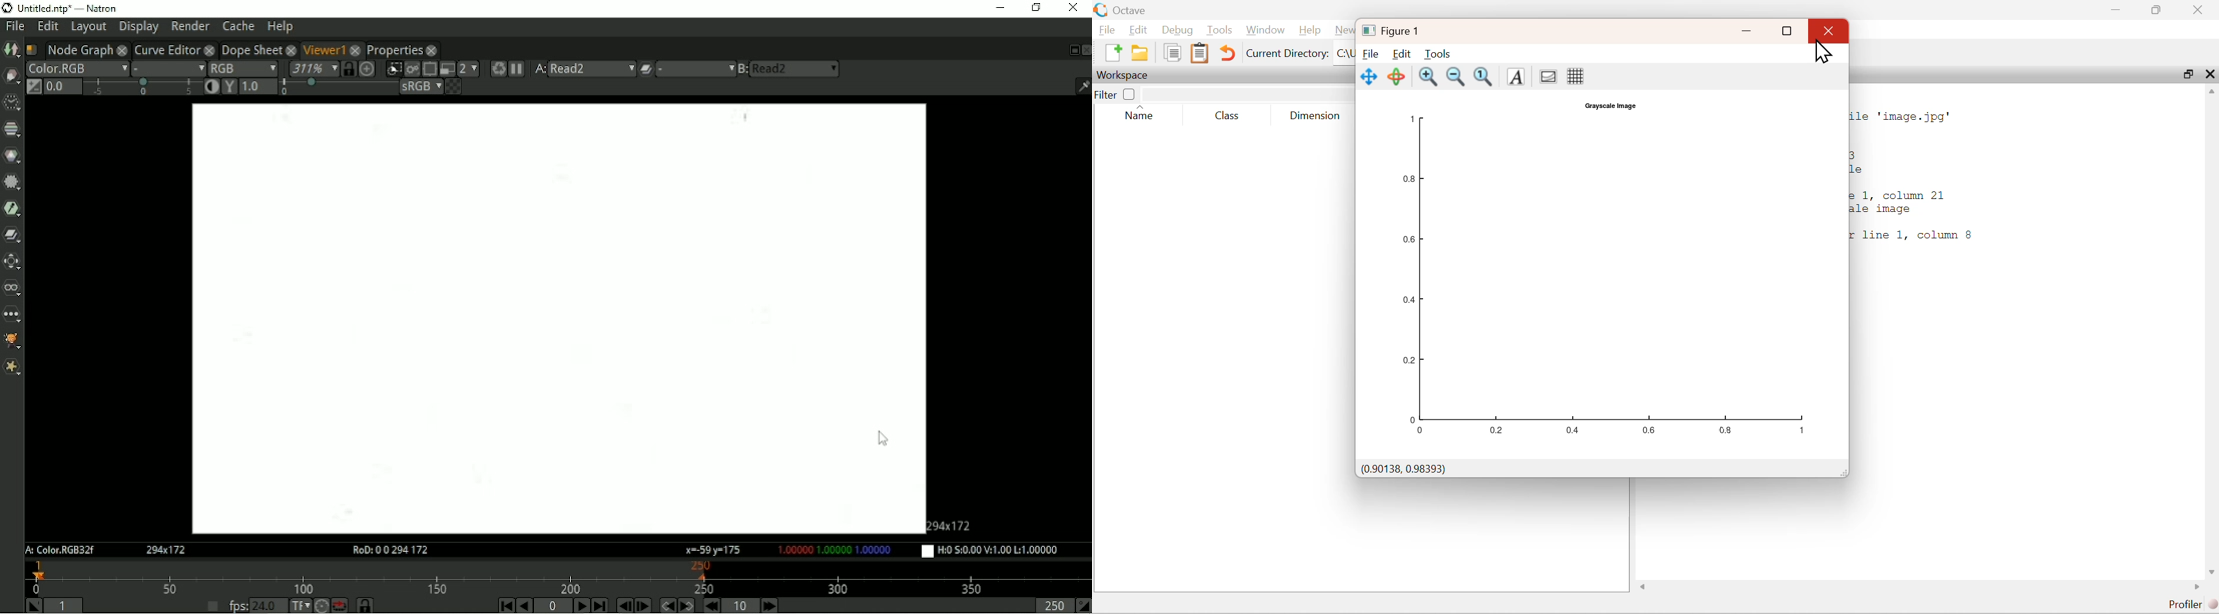 The width and height of the screenshot is (2240, 616). Describe the element at coordinates (1111, 52) in the screenshot. I see `New Script` at that location.